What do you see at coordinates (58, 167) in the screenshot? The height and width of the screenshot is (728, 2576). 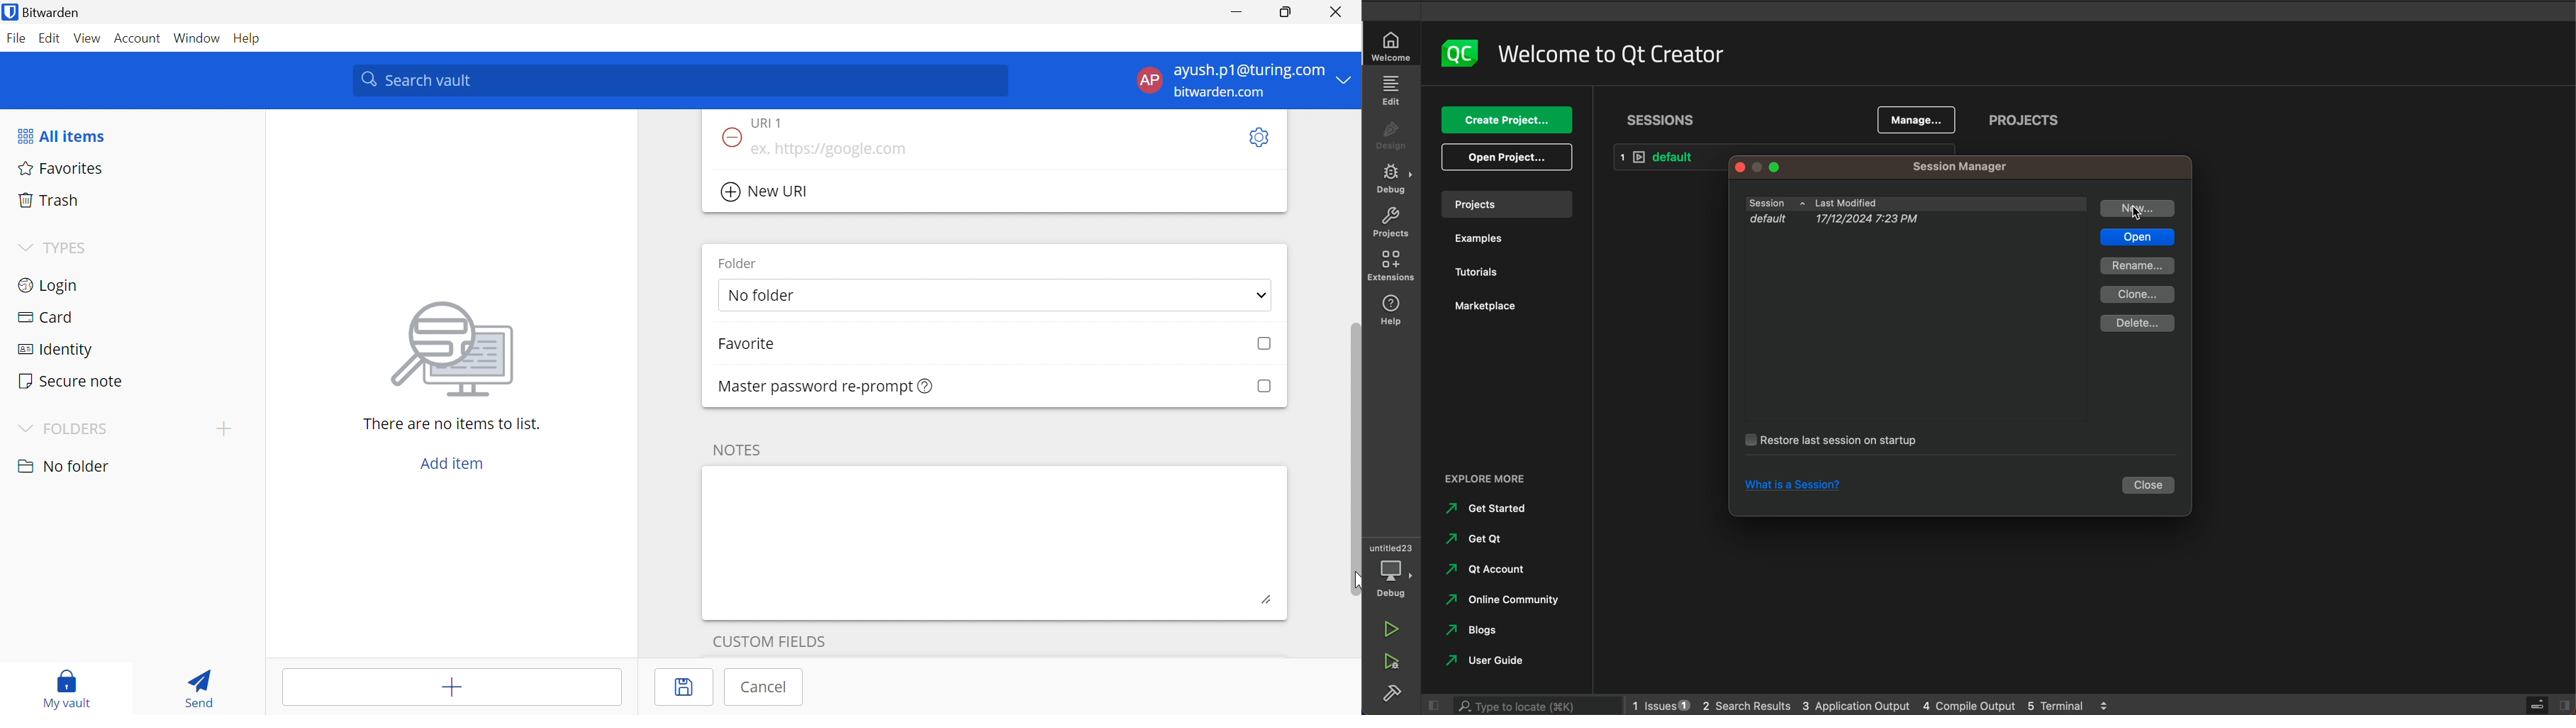 I see `Favorites` at bounding box center [58, 167].